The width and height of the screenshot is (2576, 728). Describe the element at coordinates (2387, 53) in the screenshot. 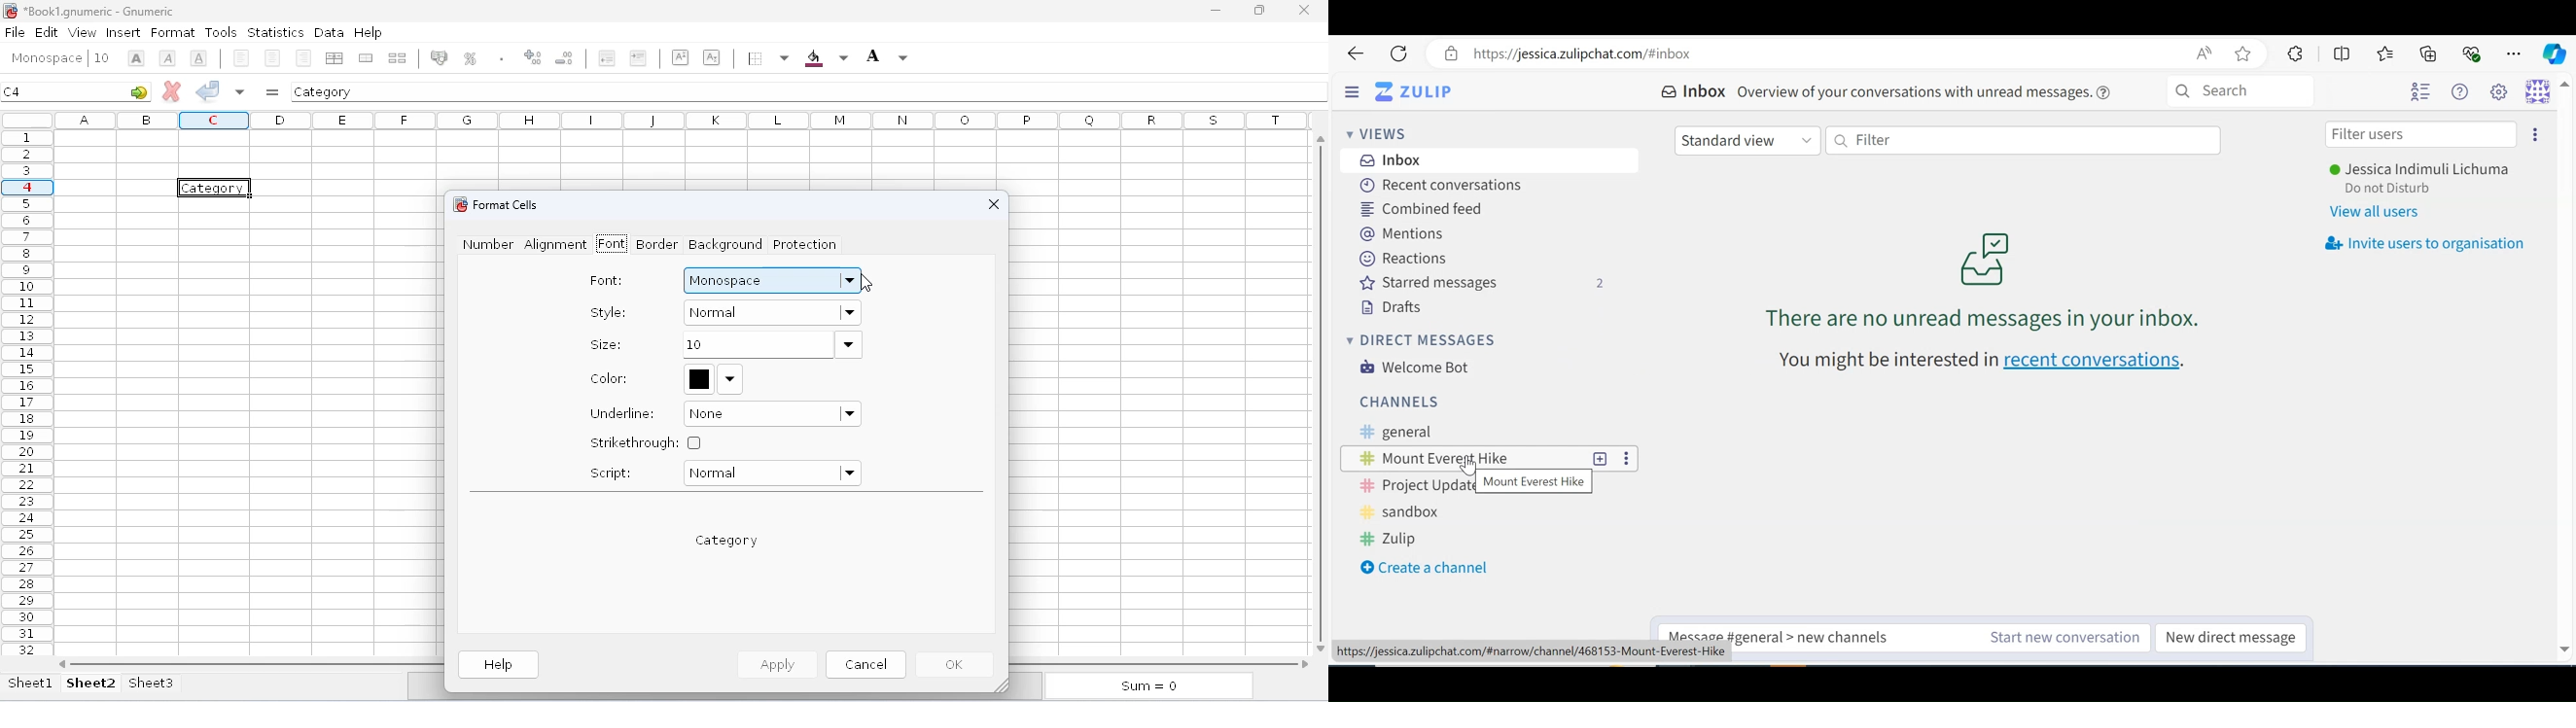

I see `Favorites` at that location.